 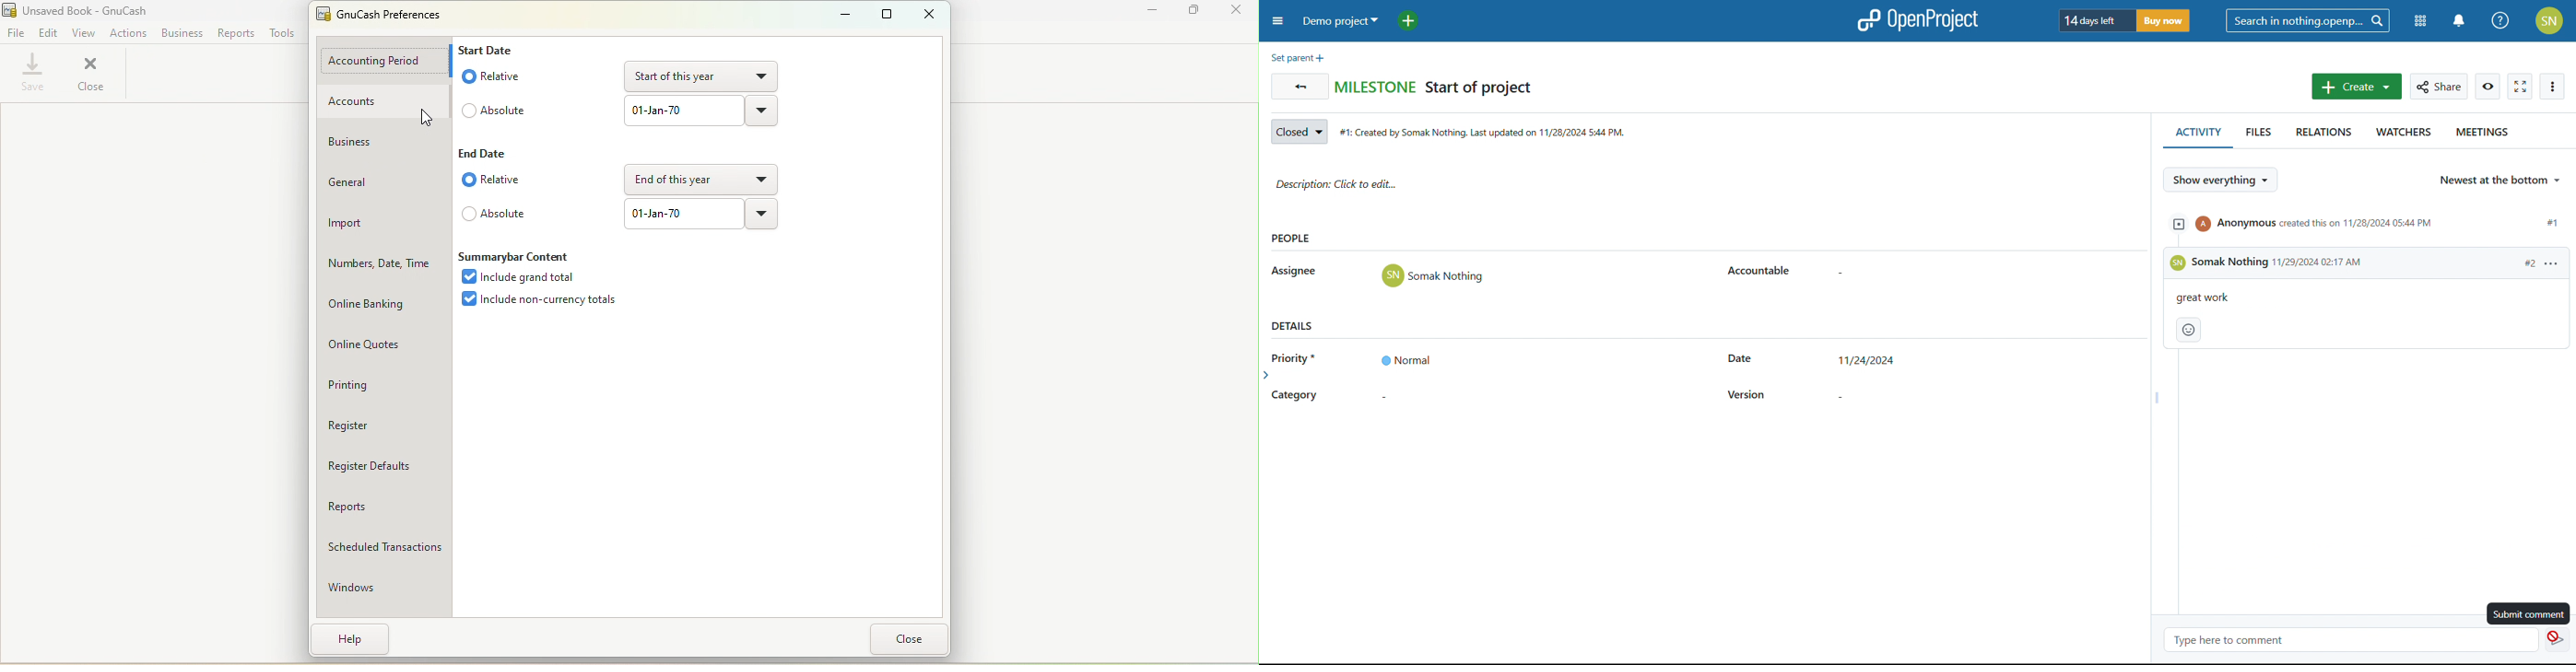 I want to click on activate zen mode, so click(x=2521, y=87).